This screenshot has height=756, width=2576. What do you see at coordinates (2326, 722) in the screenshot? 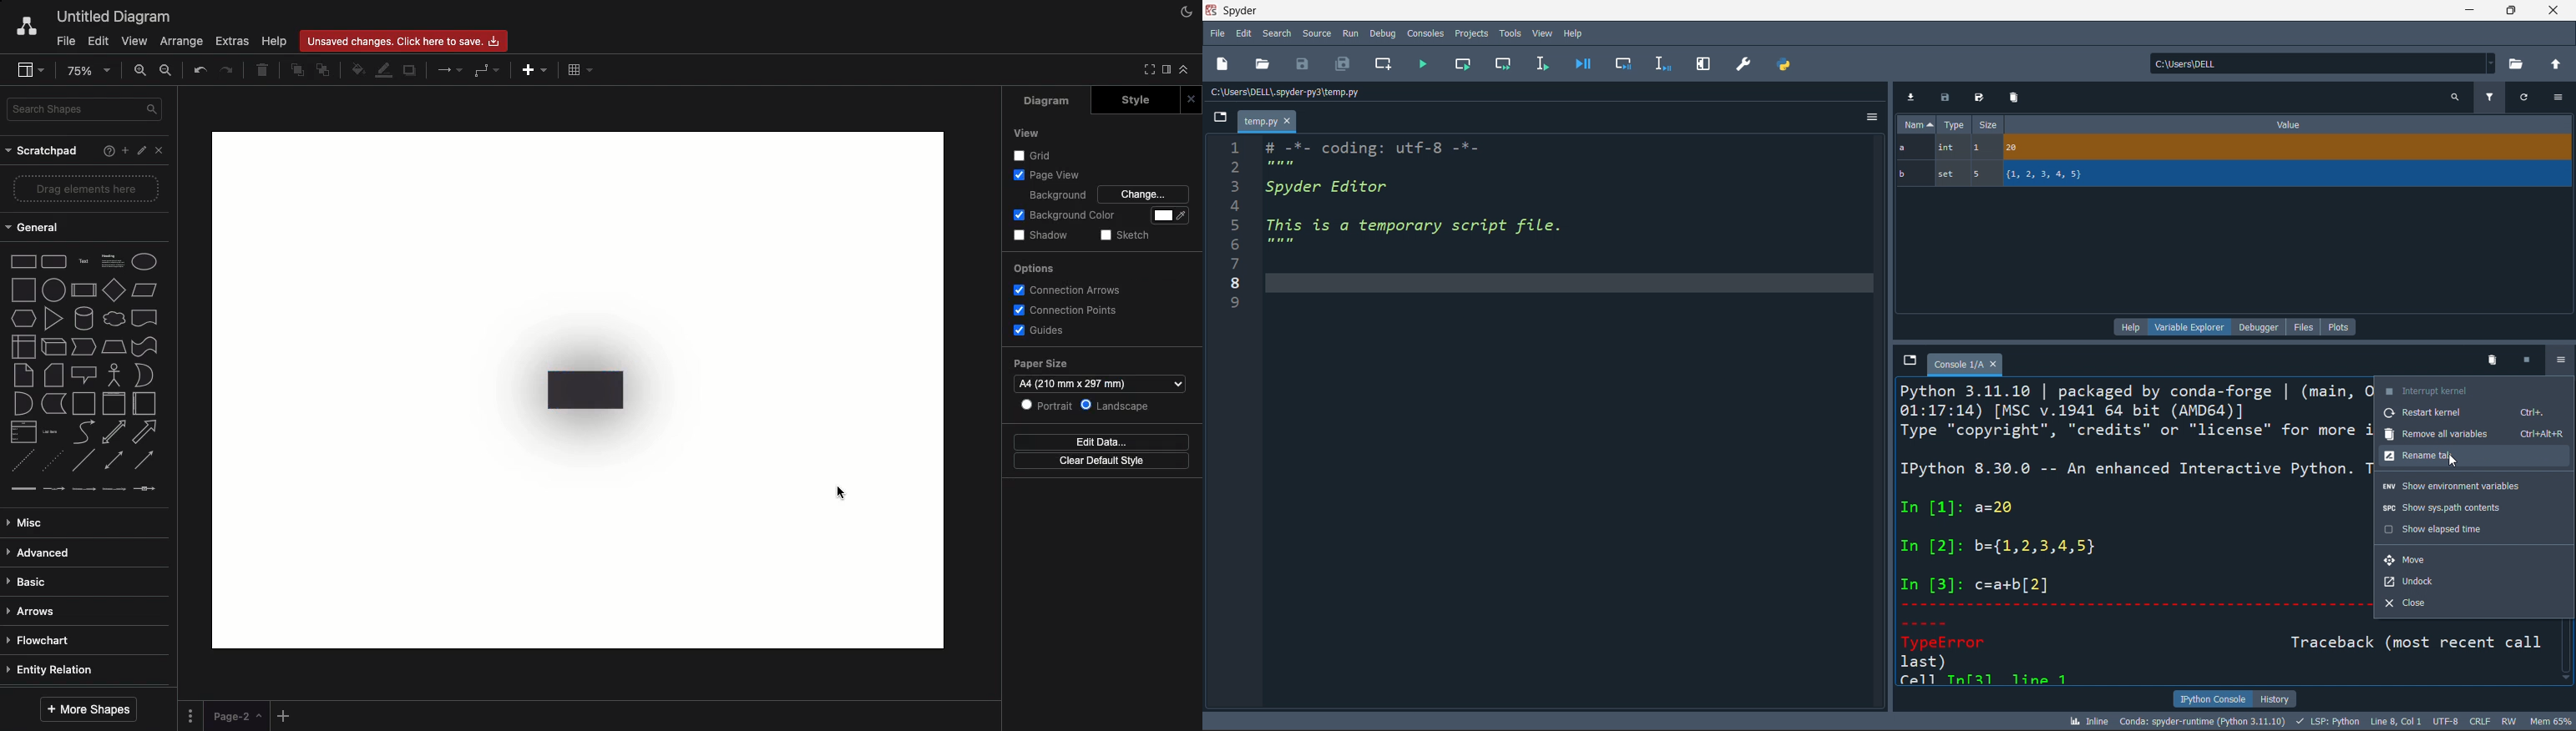
I see `LSP:PYTHON` at bounding box center [2326, 722].